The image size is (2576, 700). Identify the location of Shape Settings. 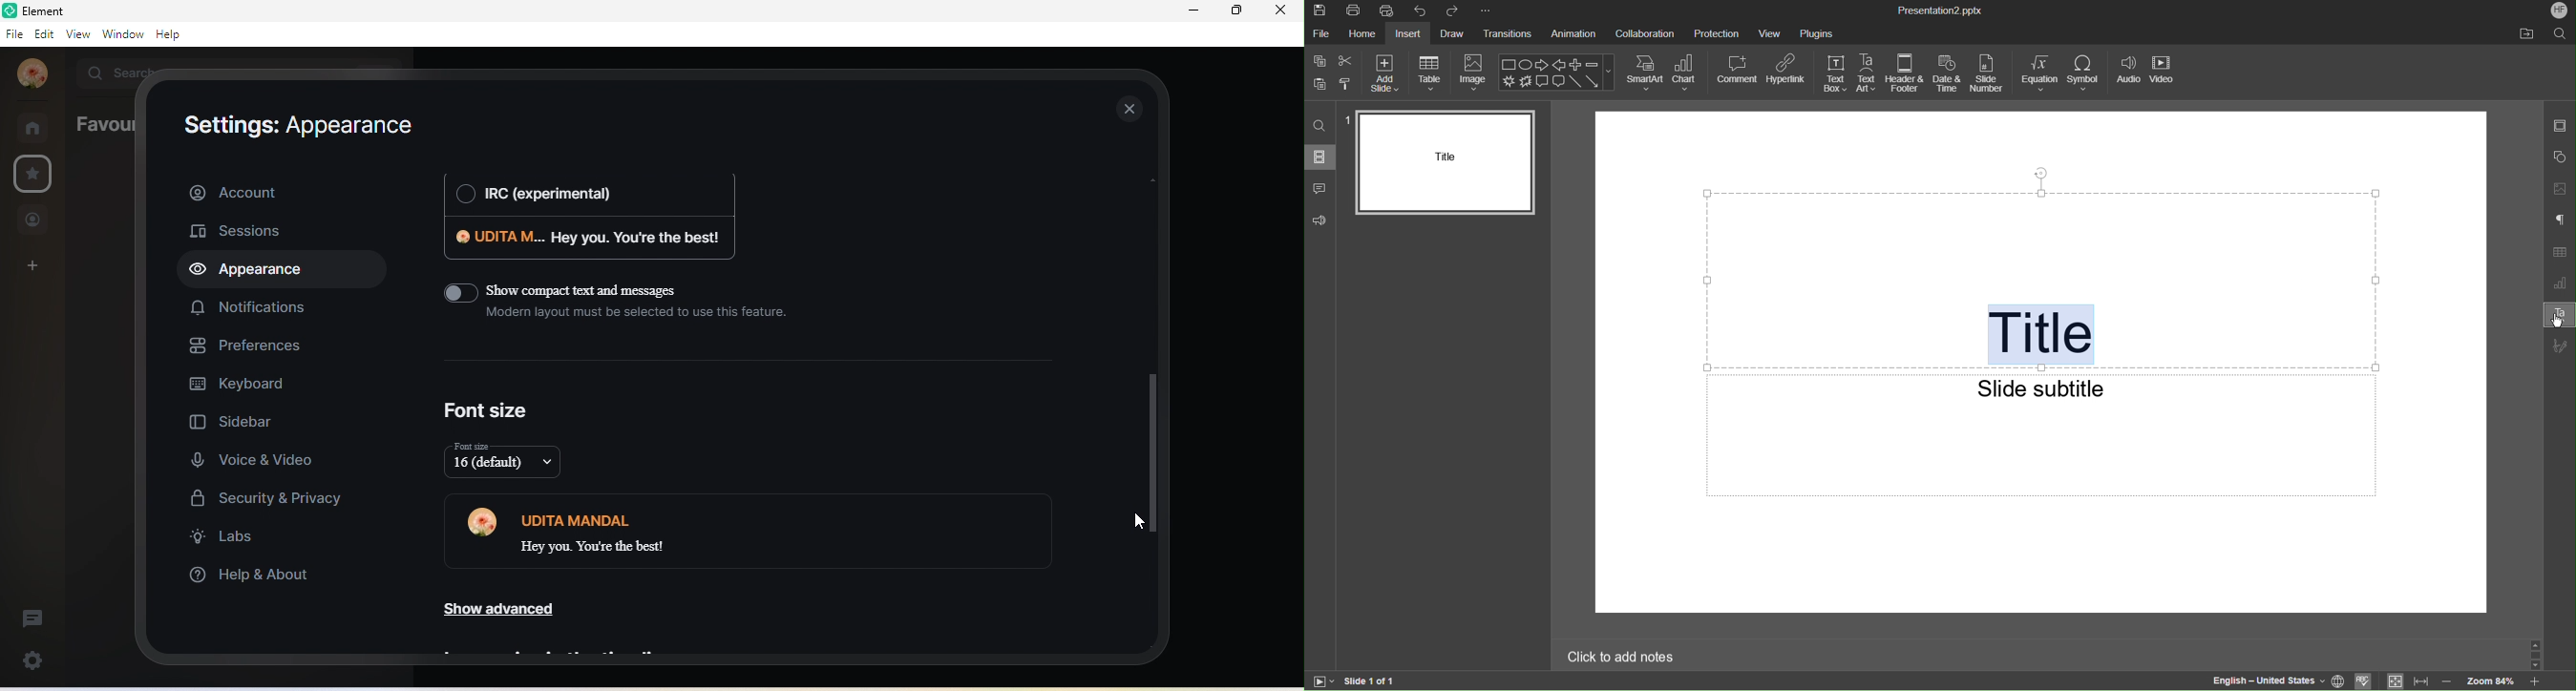
(2561, 158).